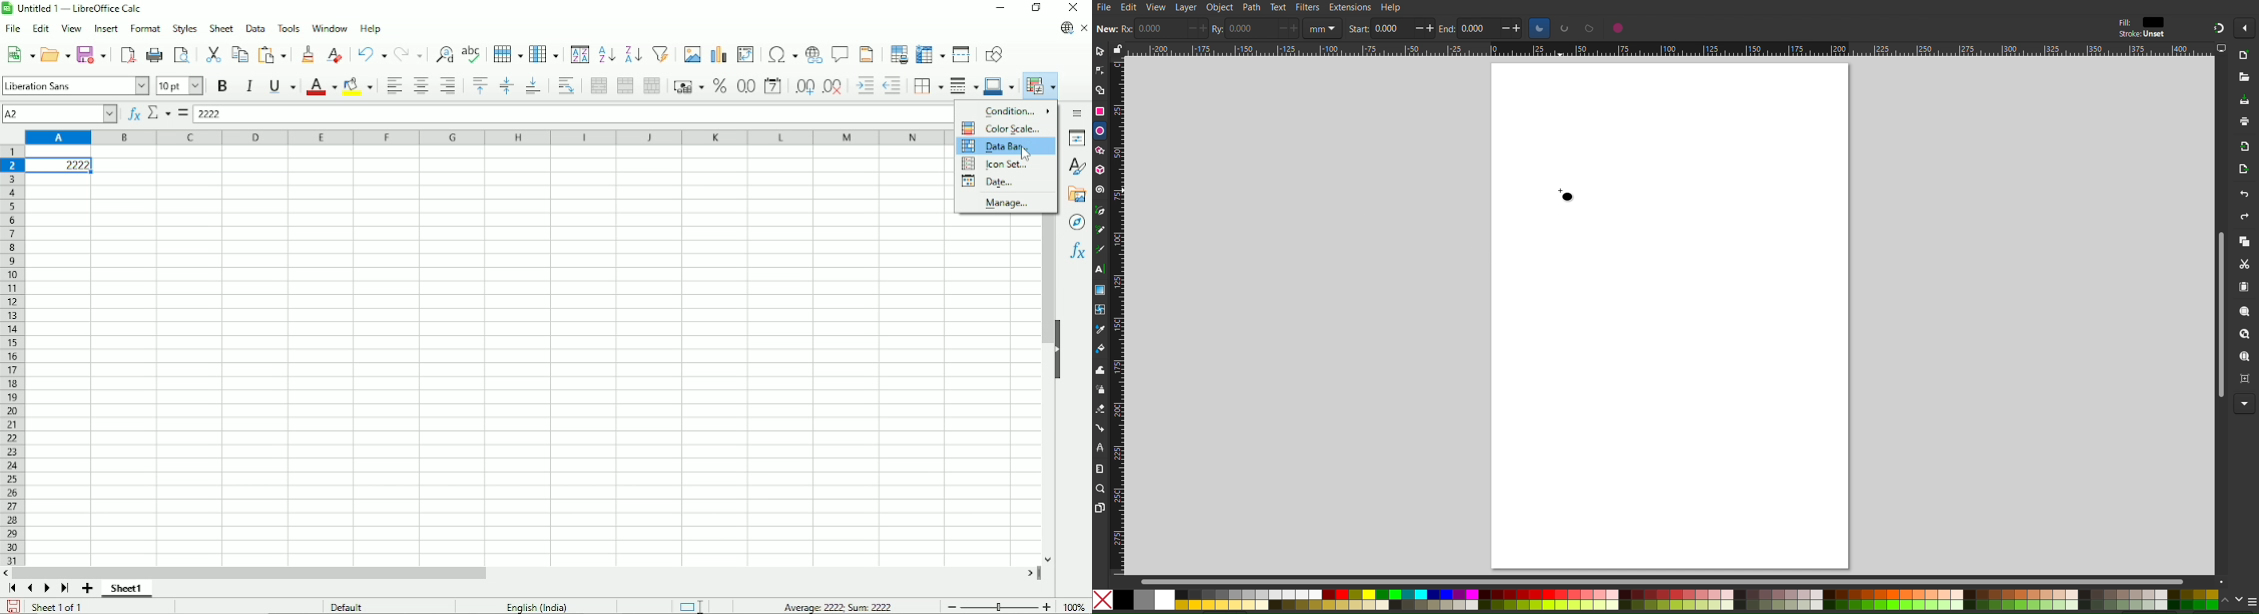 Image resolution: width=2268 pixels, height=616 pixels. What do you see at coordinates (994, 54) in the screenshot?
I see `Show draw functions` at bounding box center [994, 54].